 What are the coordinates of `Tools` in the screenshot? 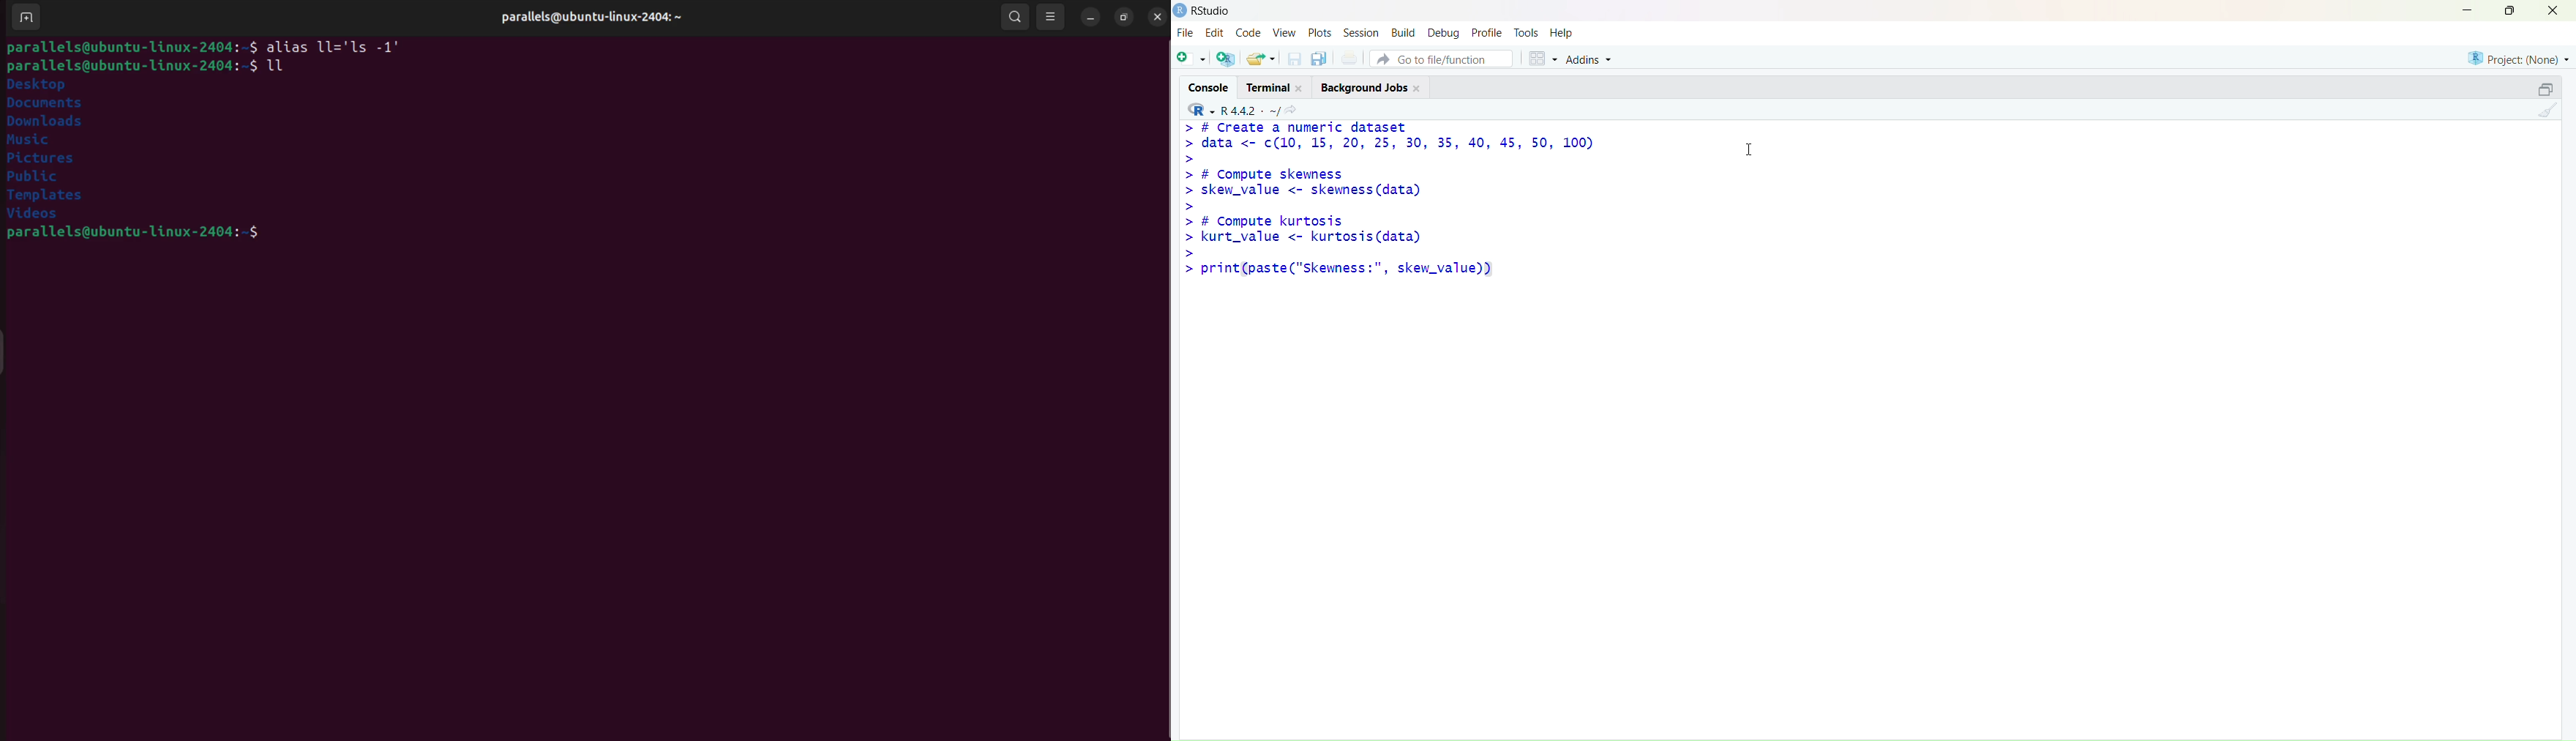 It's located at (1527, 30).